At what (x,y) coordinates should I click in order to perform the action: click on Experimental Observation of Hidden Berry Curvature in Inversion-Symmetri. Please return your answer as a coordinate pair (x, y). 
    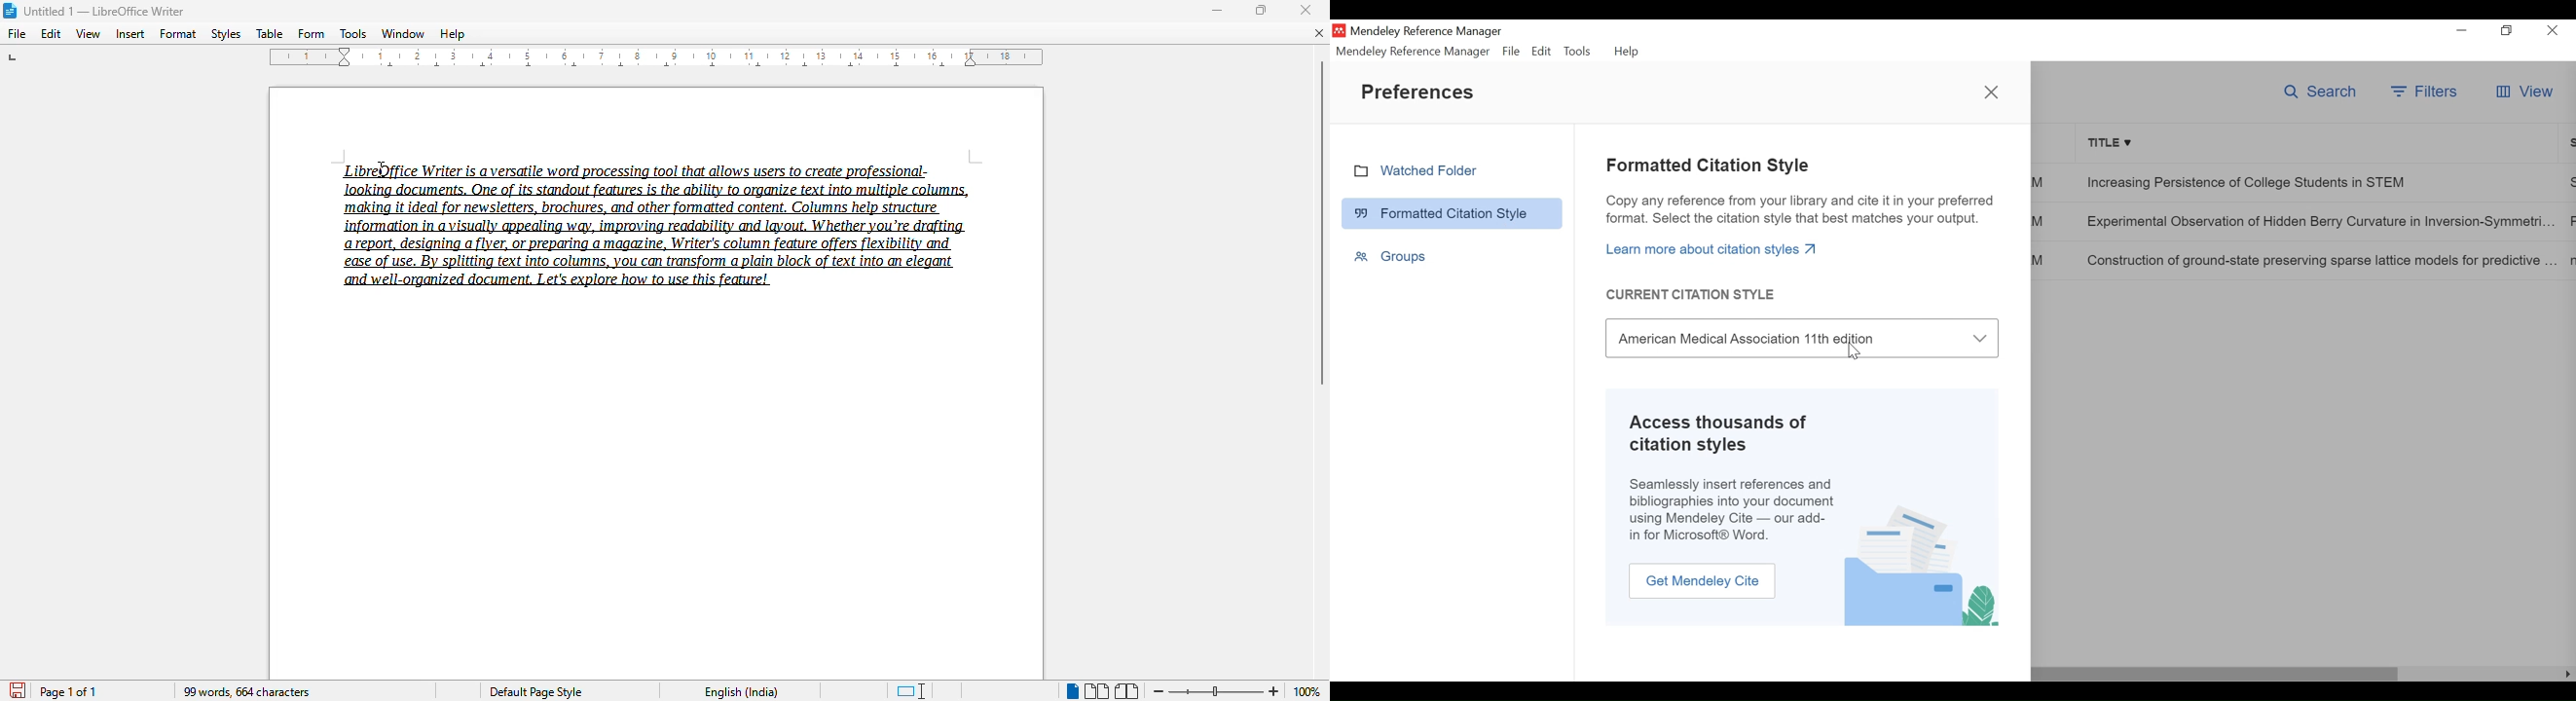
    Looking at the image, I should click on (2318, 223).